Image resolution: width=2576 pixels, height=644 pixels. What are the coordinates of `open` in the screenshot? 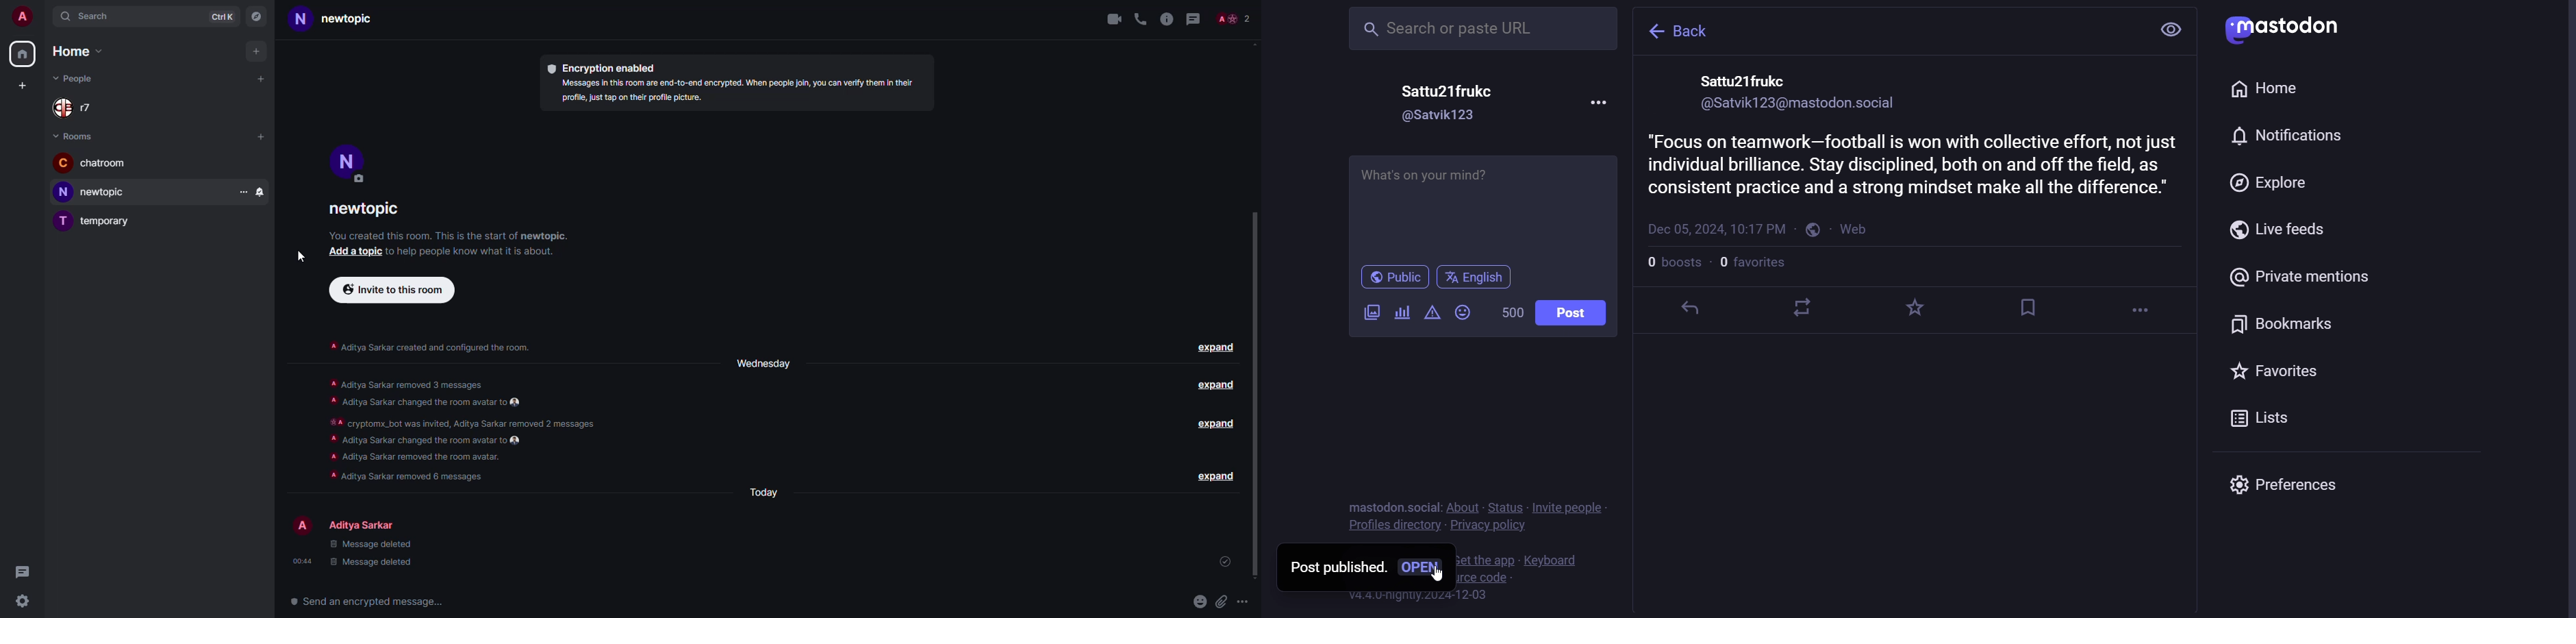 It's located at (1424, 569).